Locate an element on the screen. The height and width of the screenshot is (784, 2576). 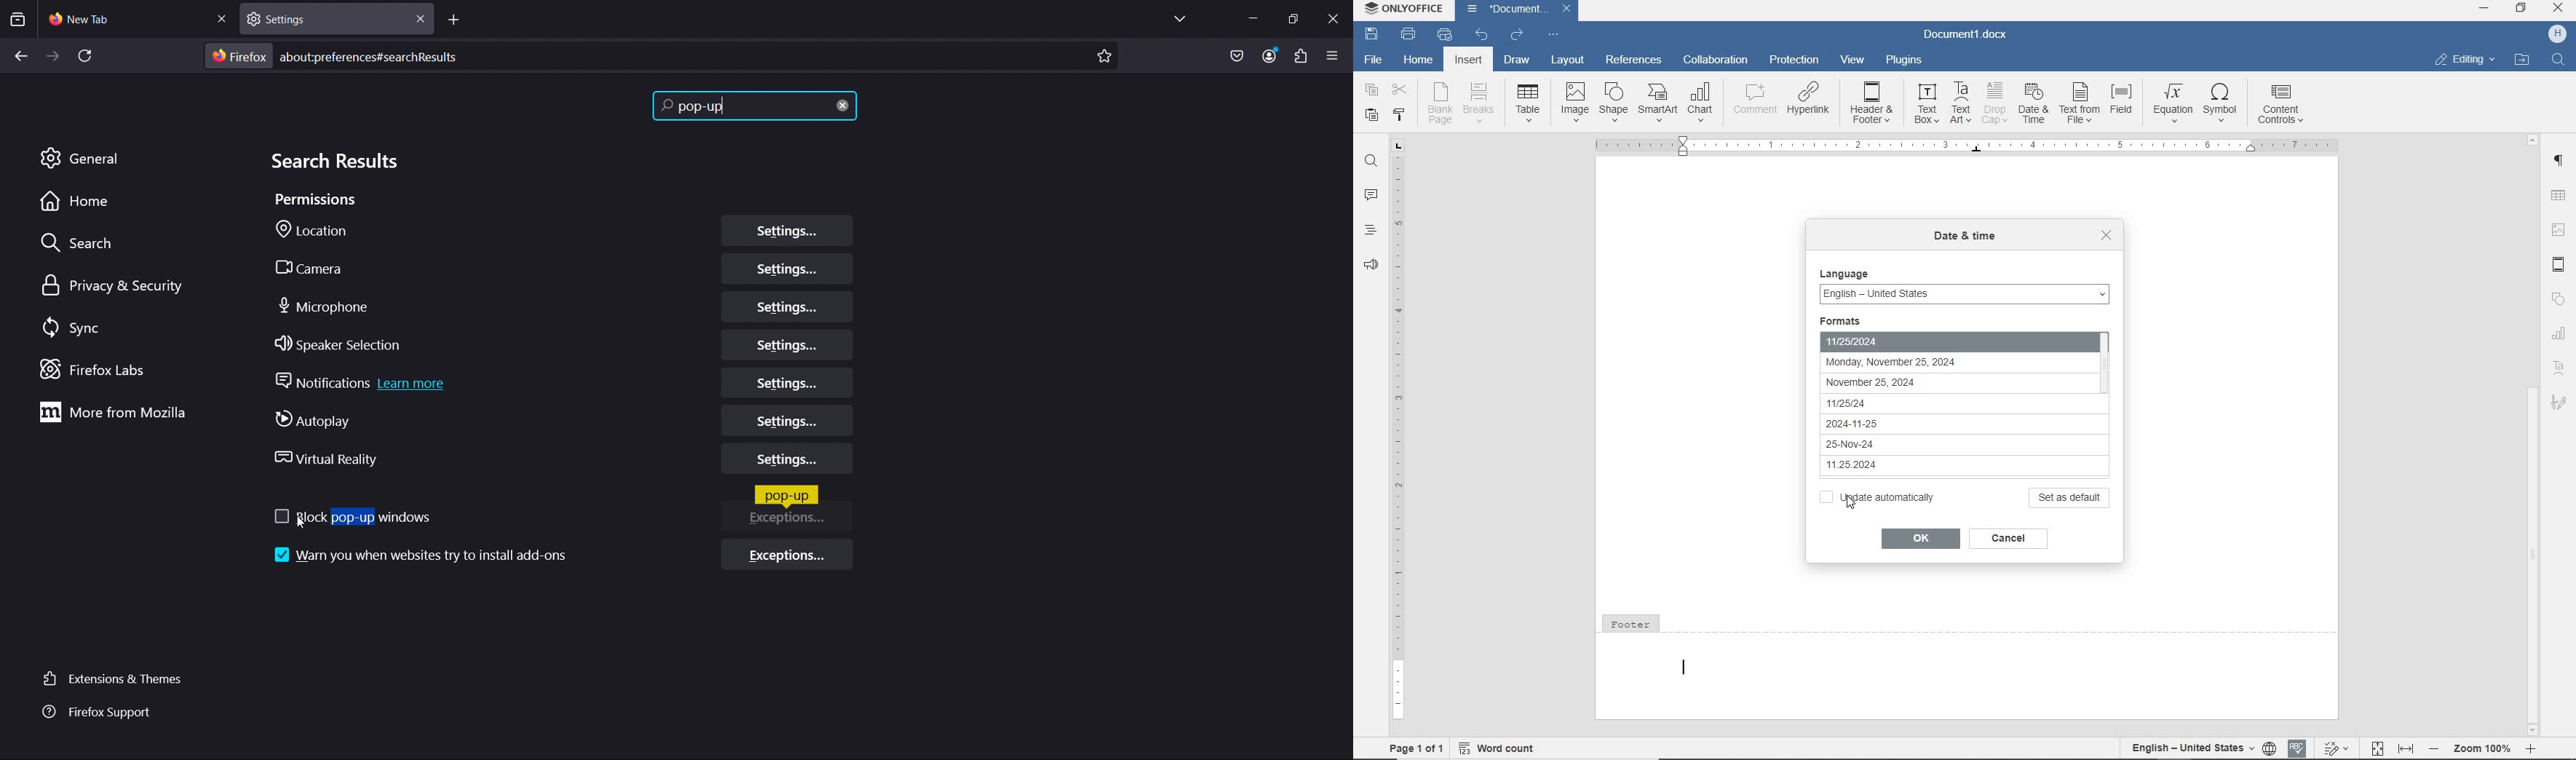
Virtual Reality is located at coordinates (326, 458).